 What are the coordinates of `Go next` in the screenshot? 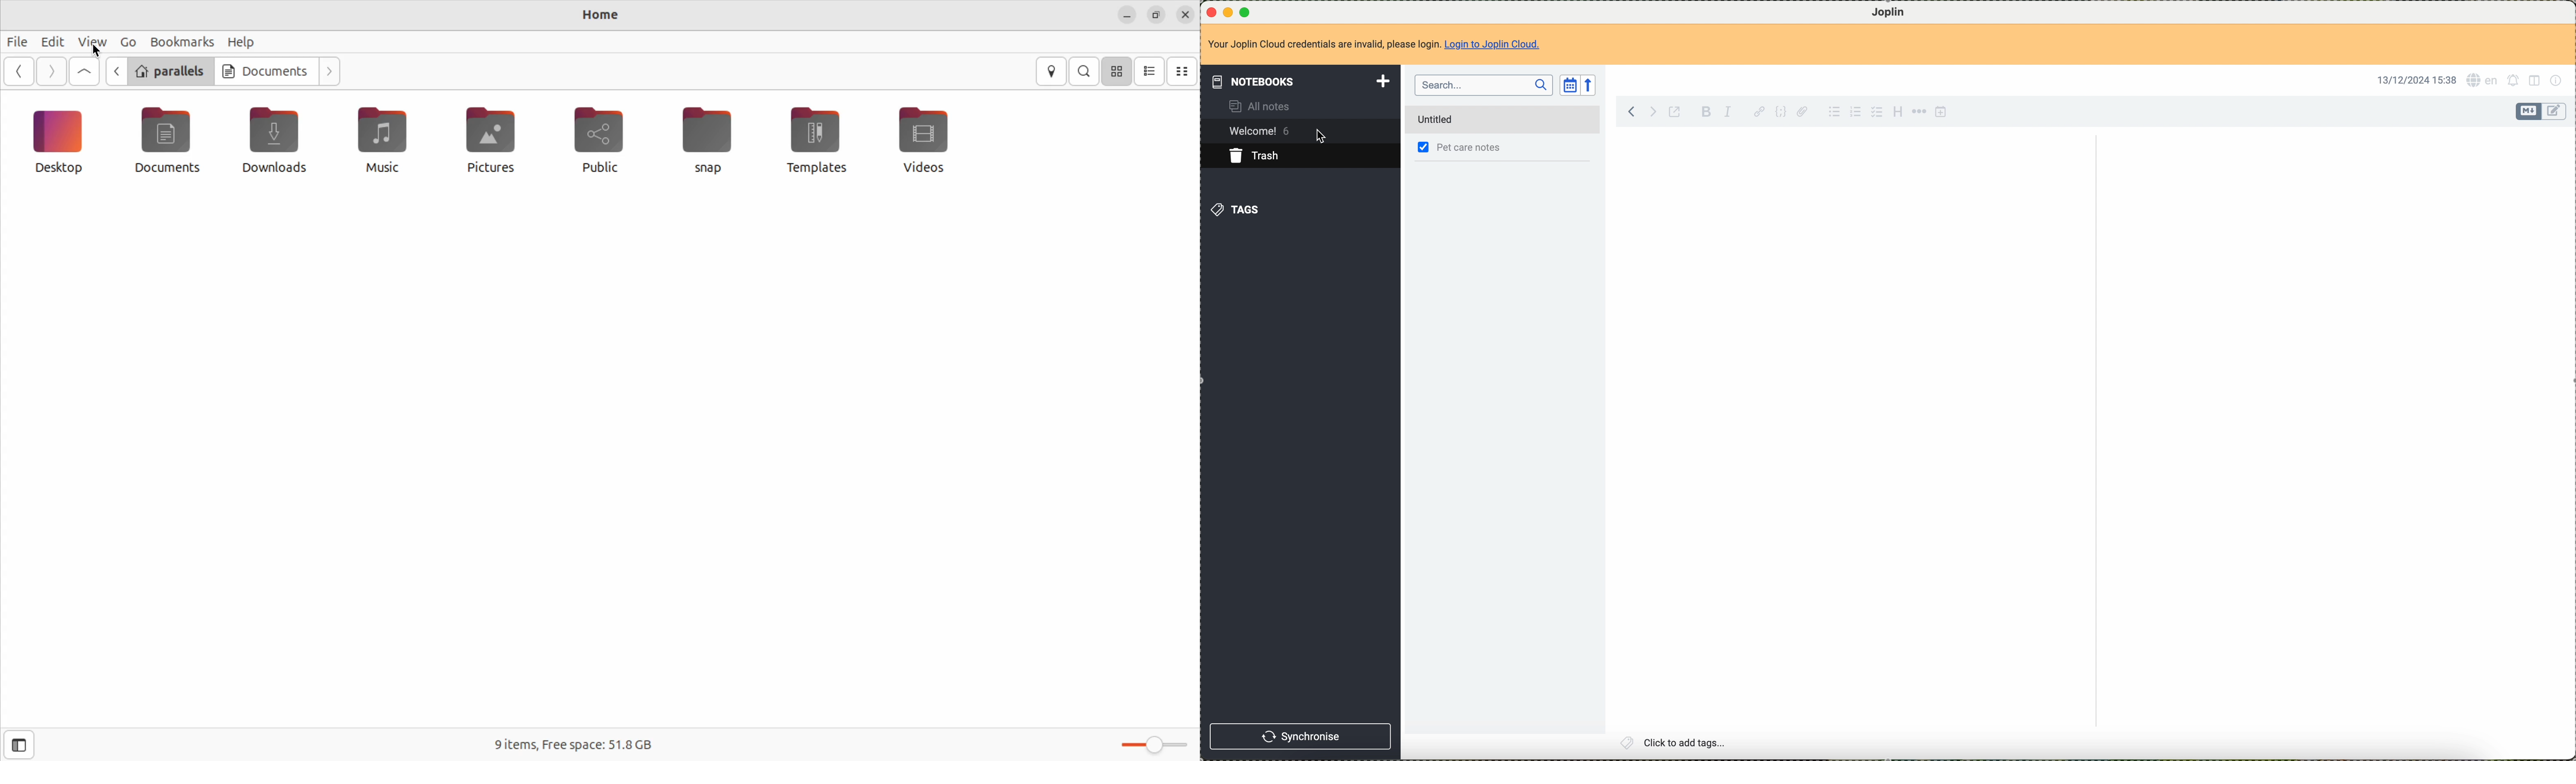 It's located at (332, 73).